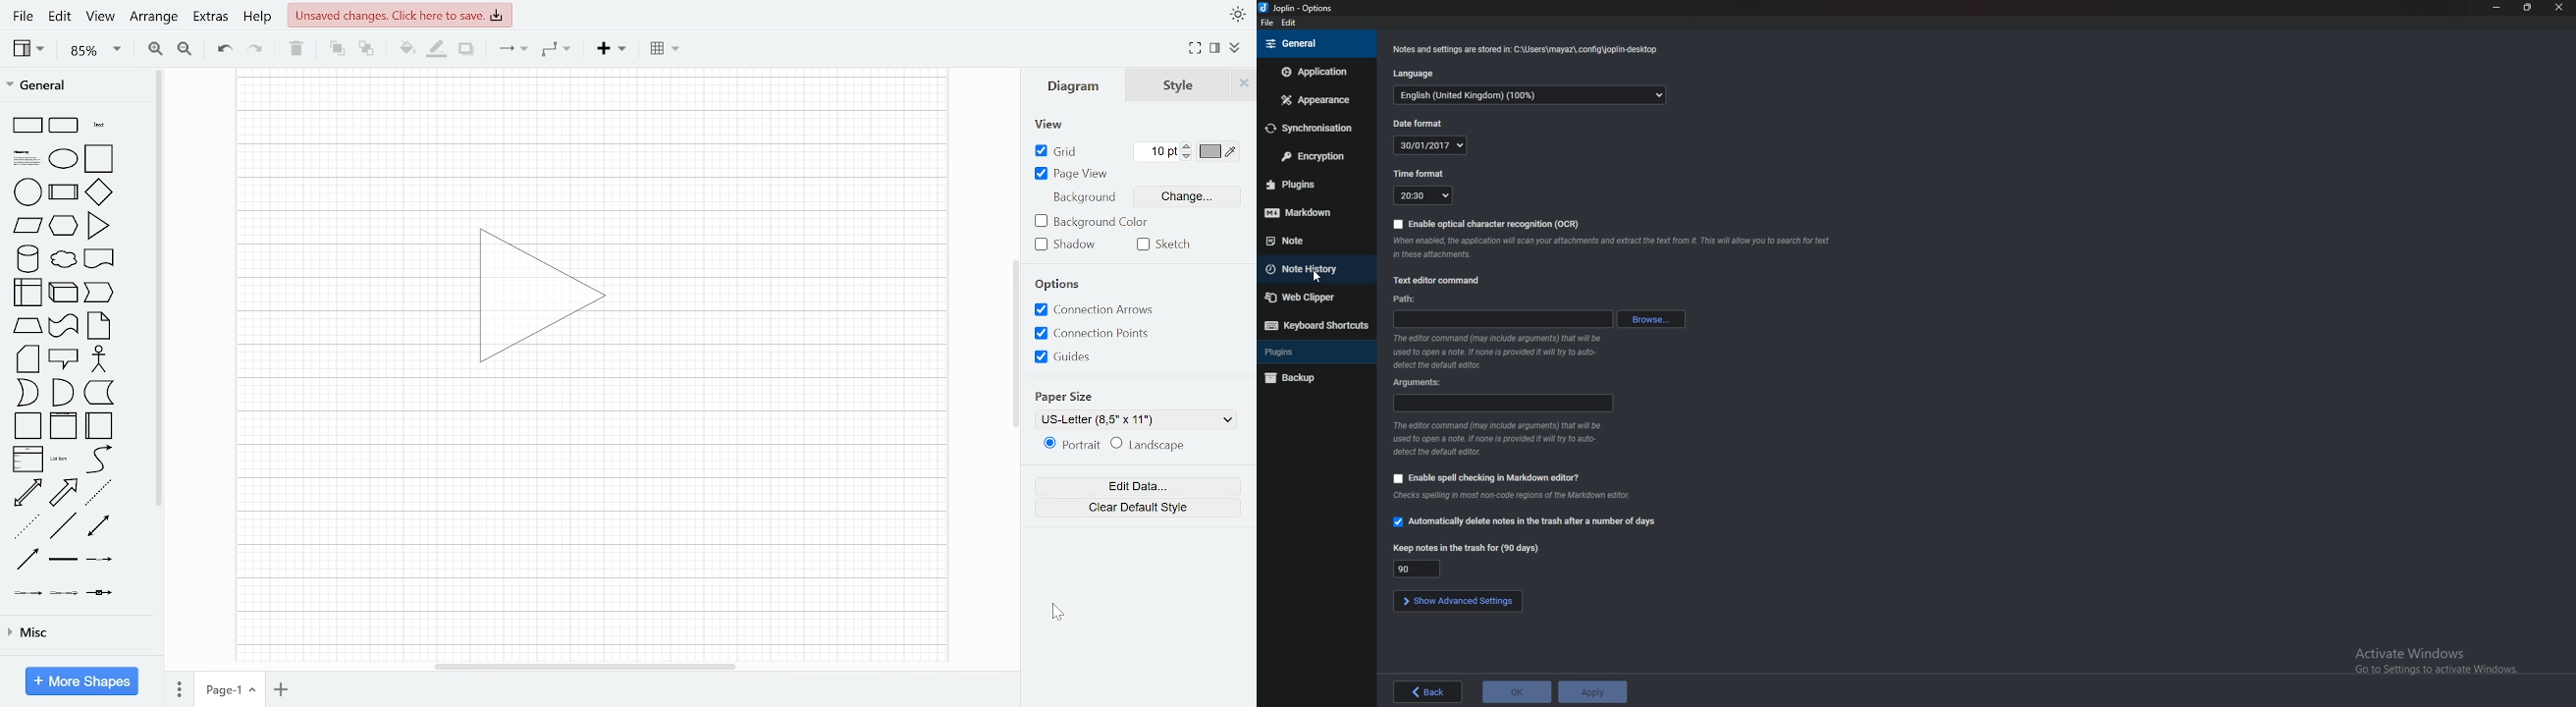 The width and height of the screenshot is (2576, 728). What do you see at coordinates (1304, 351) in the screenshot?
I see `plugins` at bounding box center [1304, 351].